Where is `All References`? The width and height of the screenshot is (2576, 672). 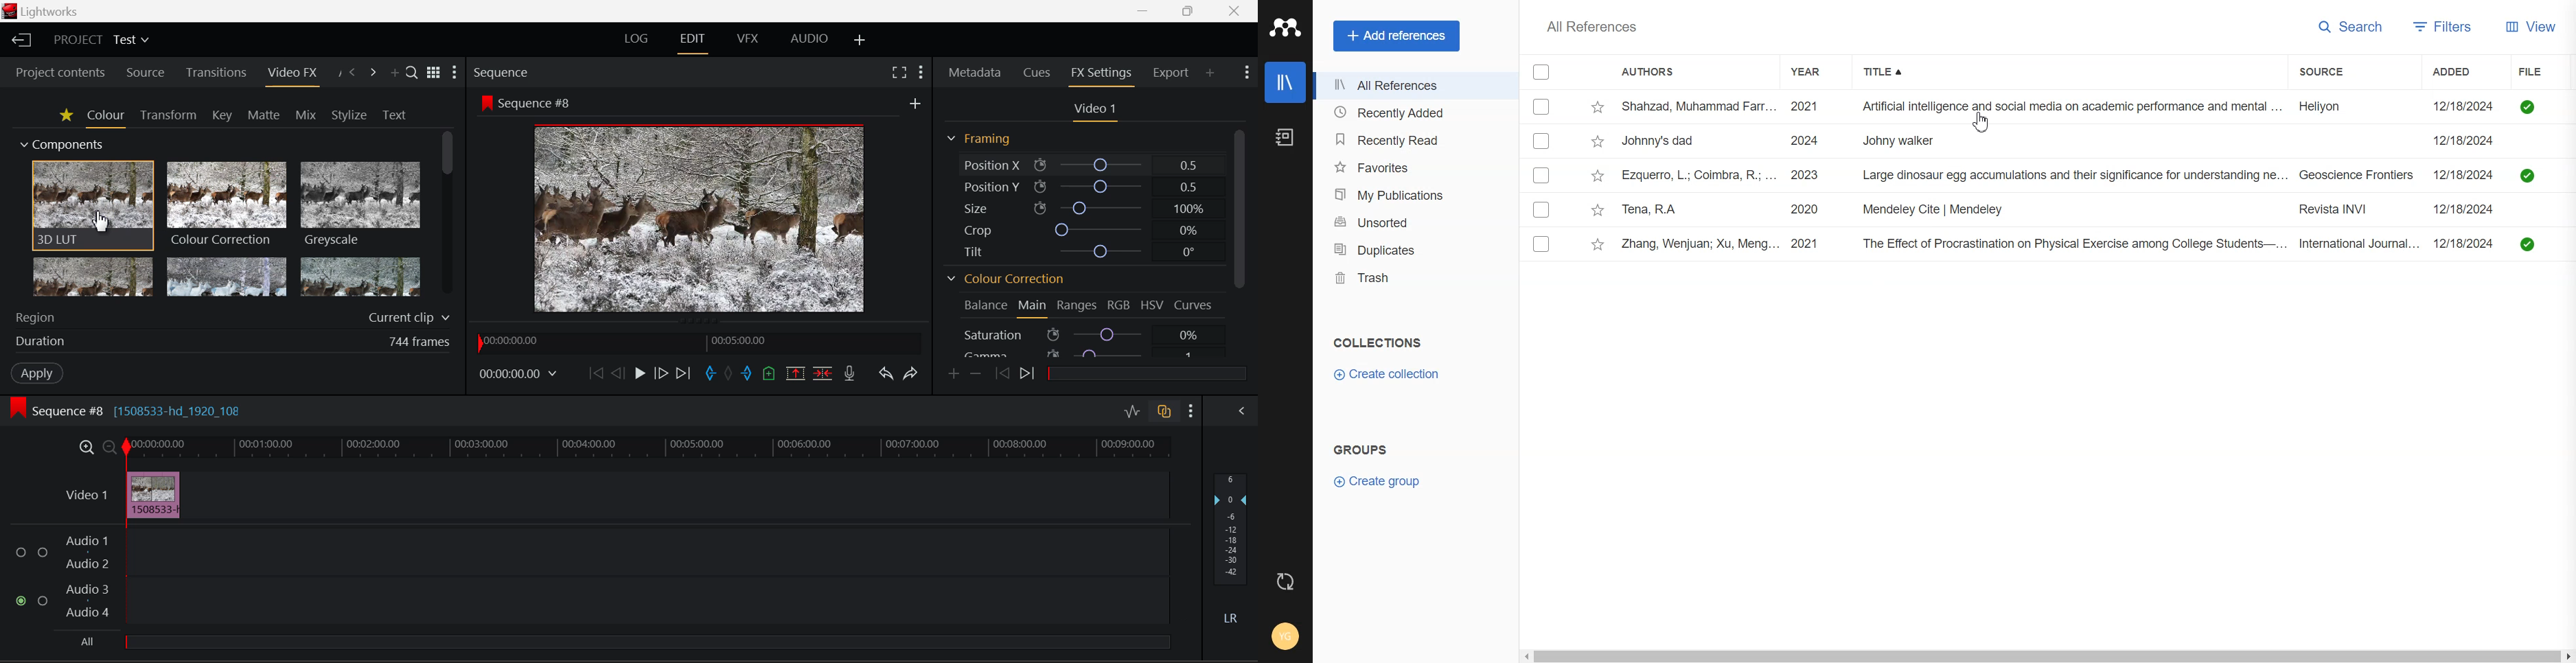
All References is located at coordinates (1404, 85).